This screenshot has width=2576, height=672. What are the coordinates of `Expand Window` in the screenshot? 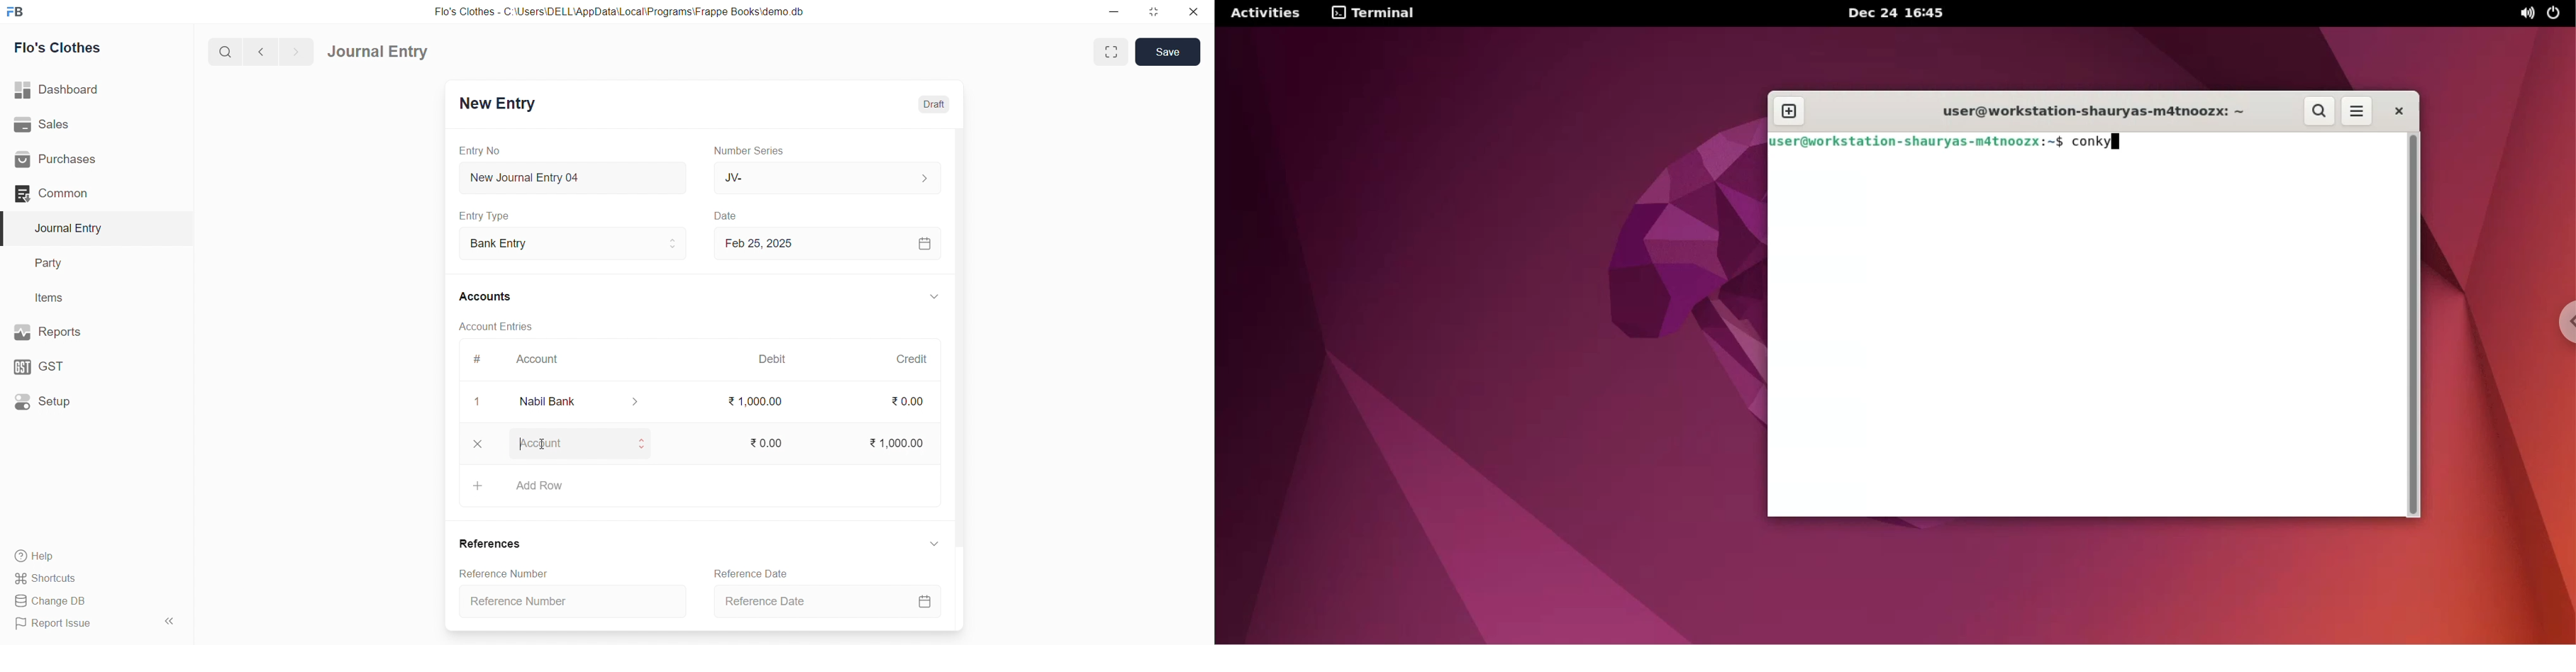 It's located at (1112, 52).